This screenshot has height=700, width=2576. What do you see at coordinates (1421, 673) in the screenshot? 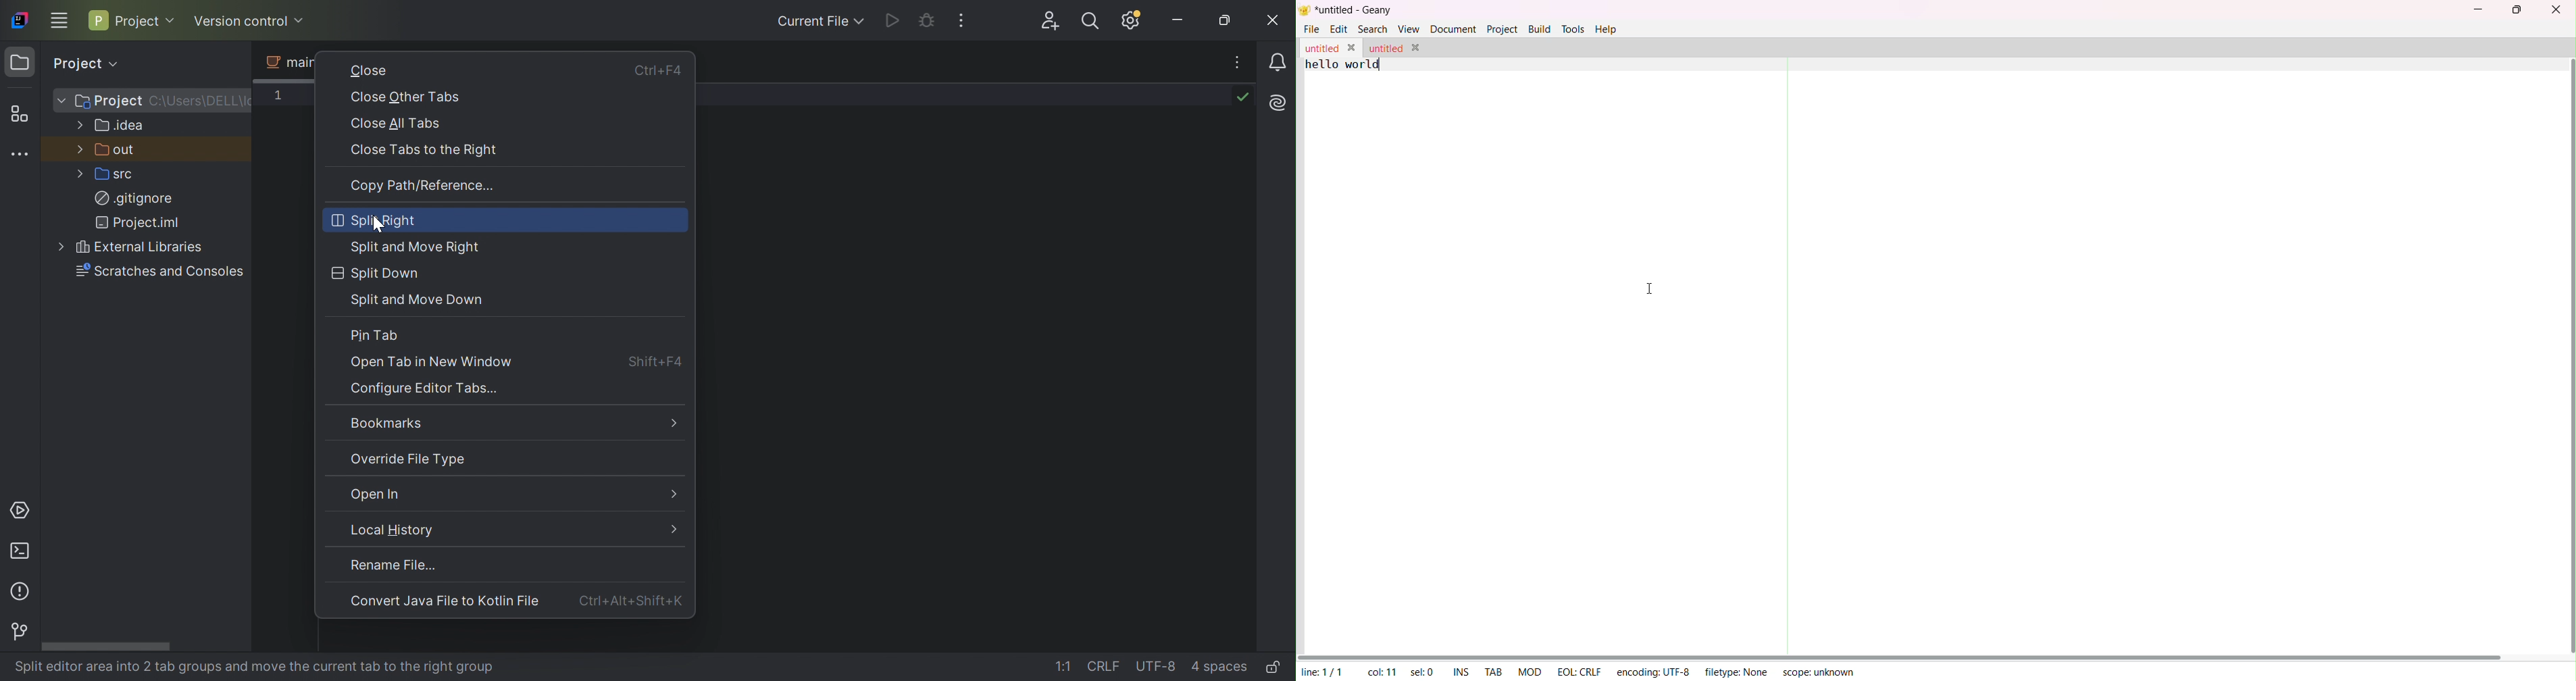
I see `sel: 0` at bounding box center [1421, 673].